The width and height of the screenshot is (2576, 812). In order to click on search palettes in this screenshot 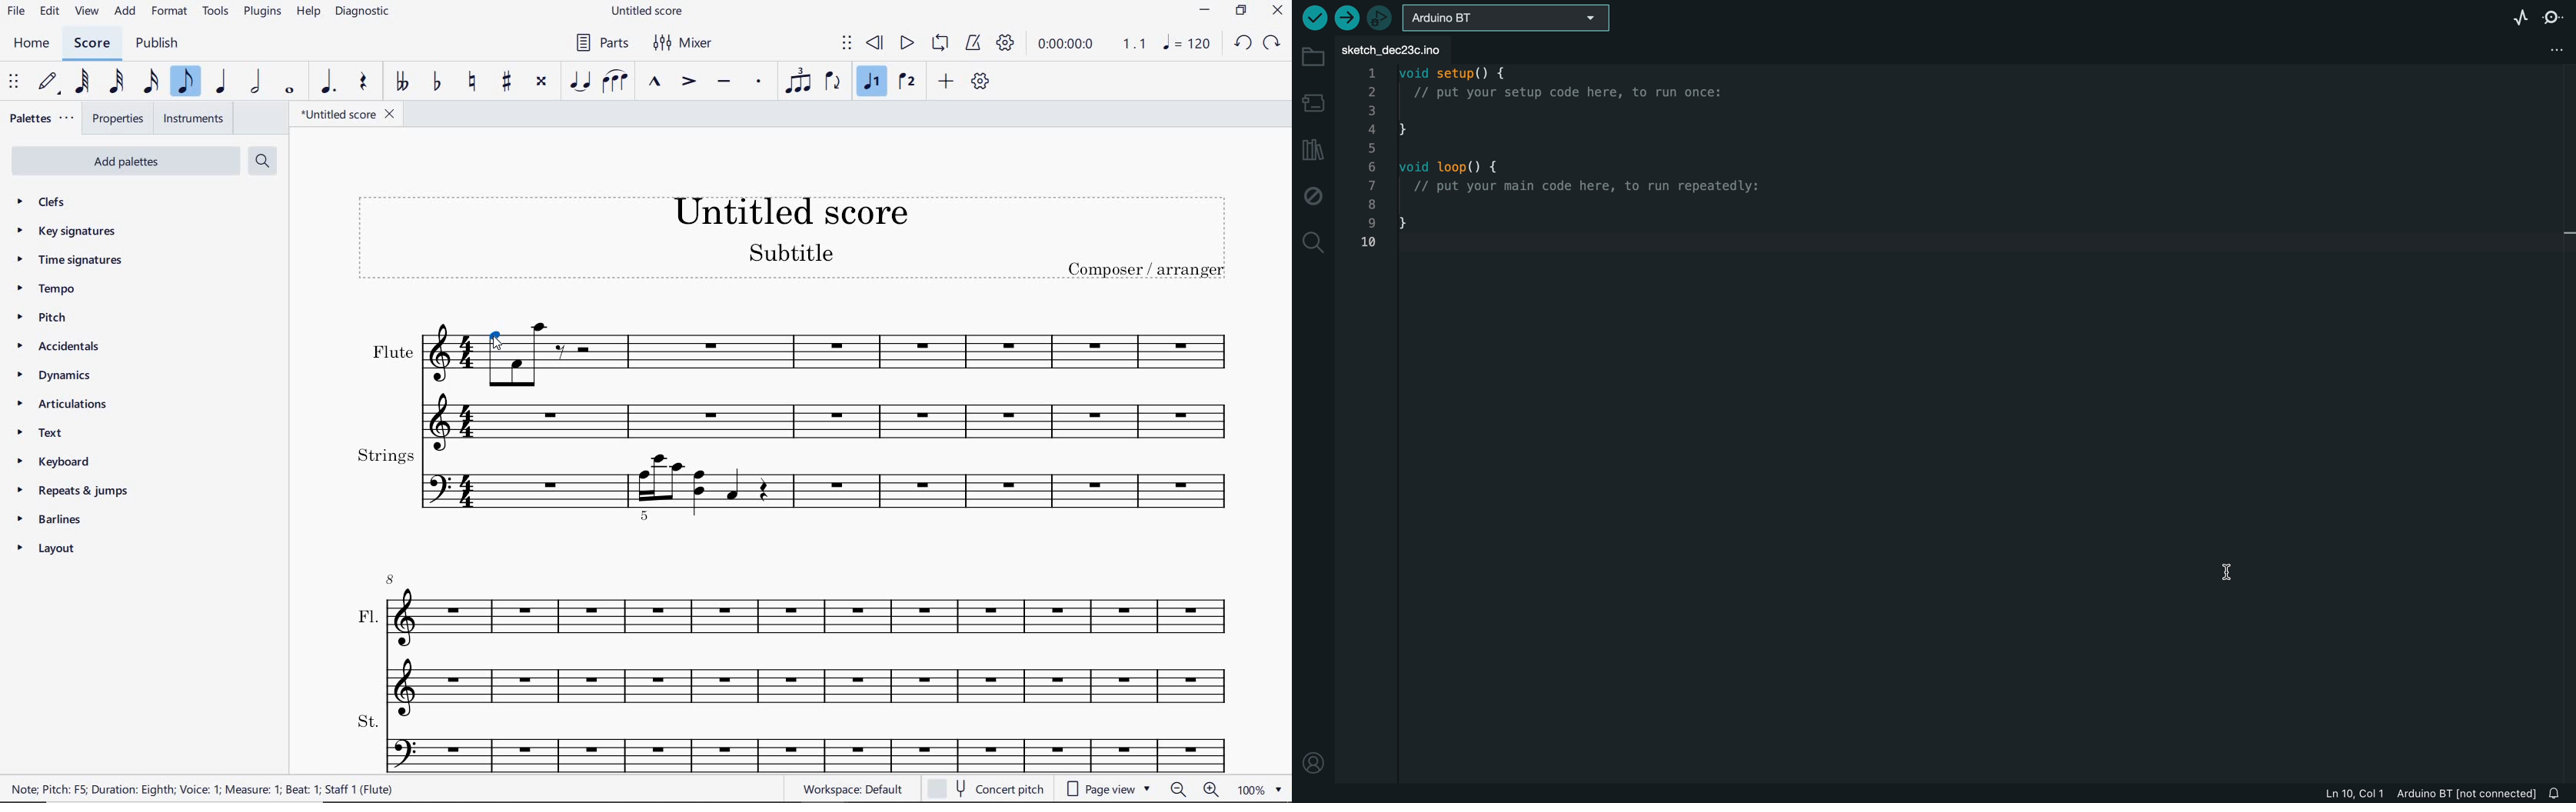, I will do `click(262, 160)`.